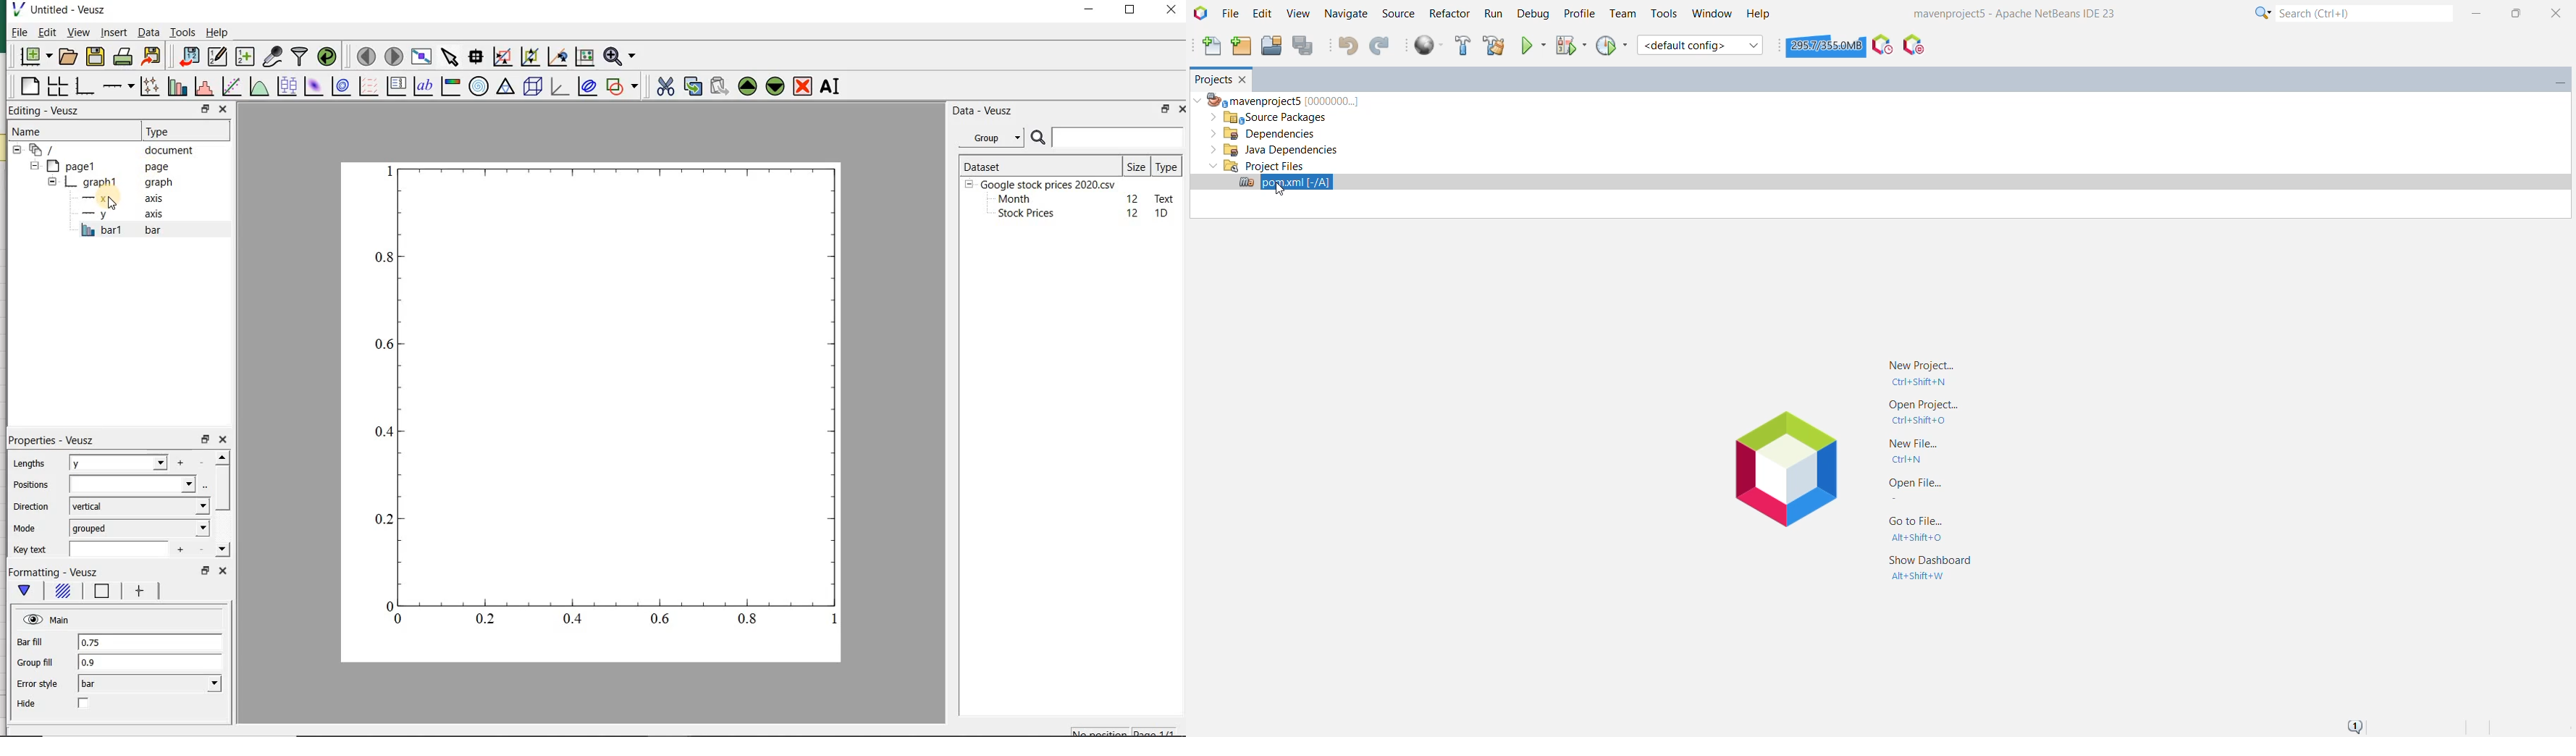  What do you see at coordinates (69, 56) in the screenshot?
I see `open a document` at bounding box center [69, 56].